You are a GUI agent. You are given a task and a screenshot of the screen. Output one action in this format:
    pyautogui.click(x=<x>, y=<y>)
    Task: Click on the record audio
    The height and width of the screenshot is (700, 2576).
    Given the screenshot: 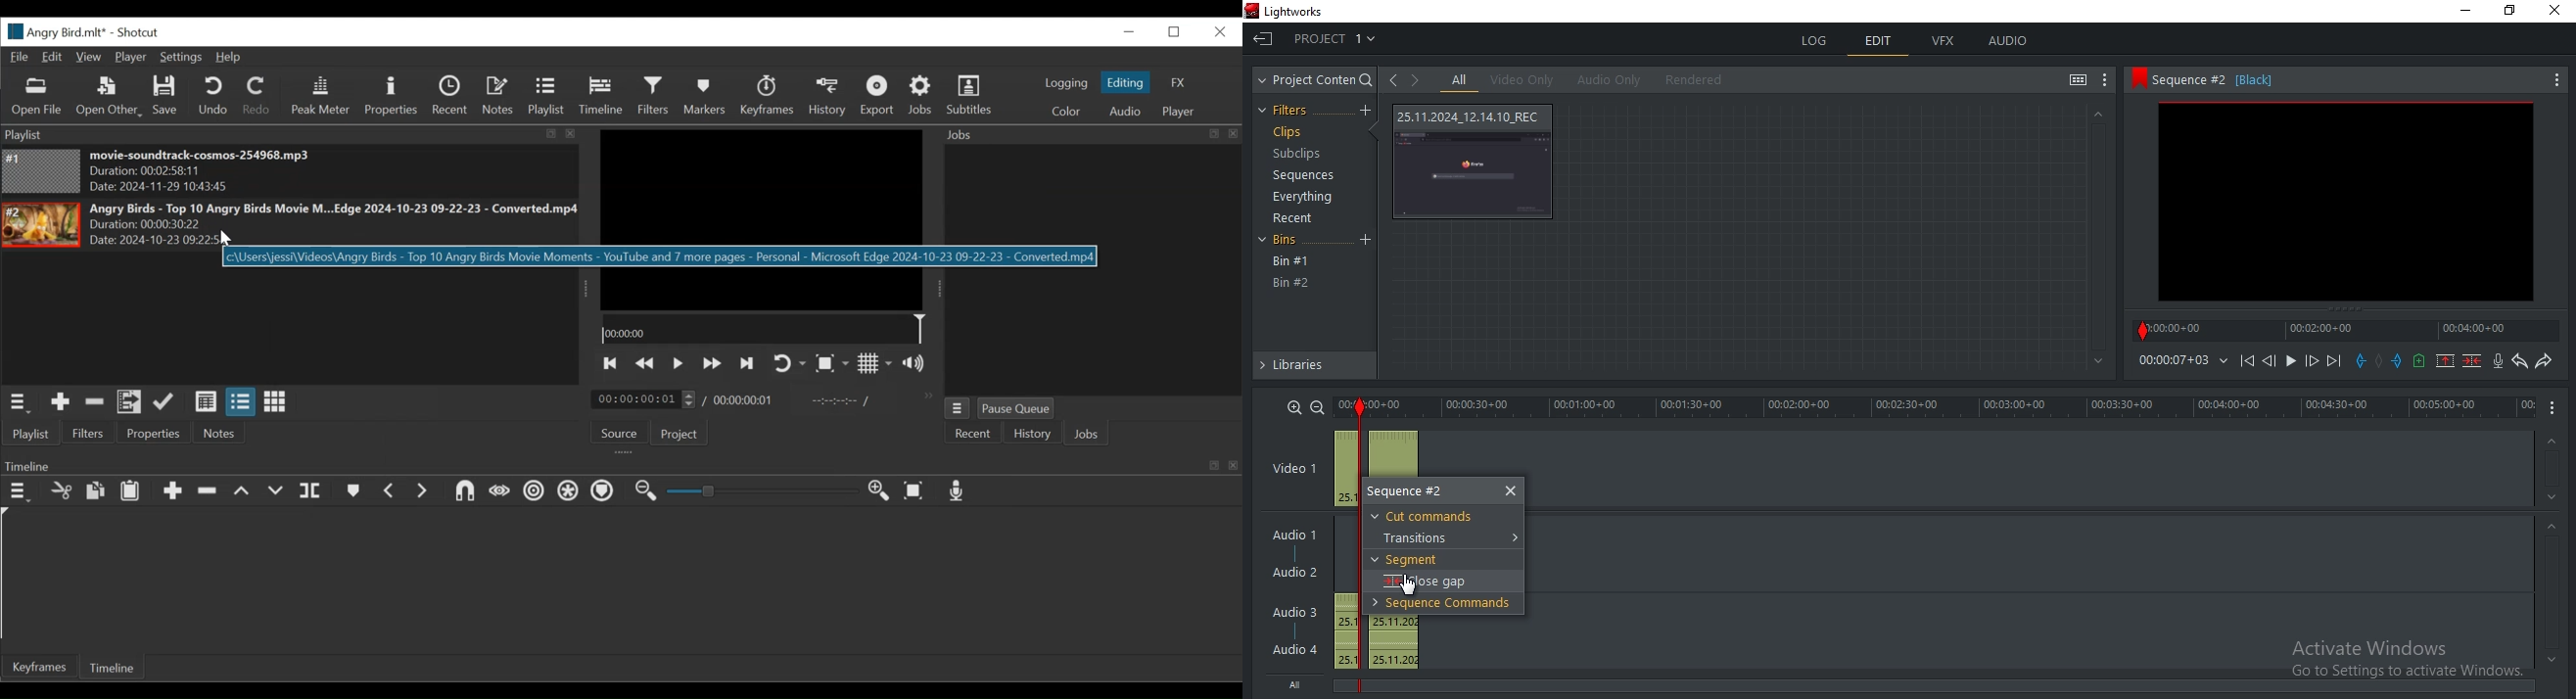 What is the action you would take?
    pyautogui.click(x=2498, y=361)
    